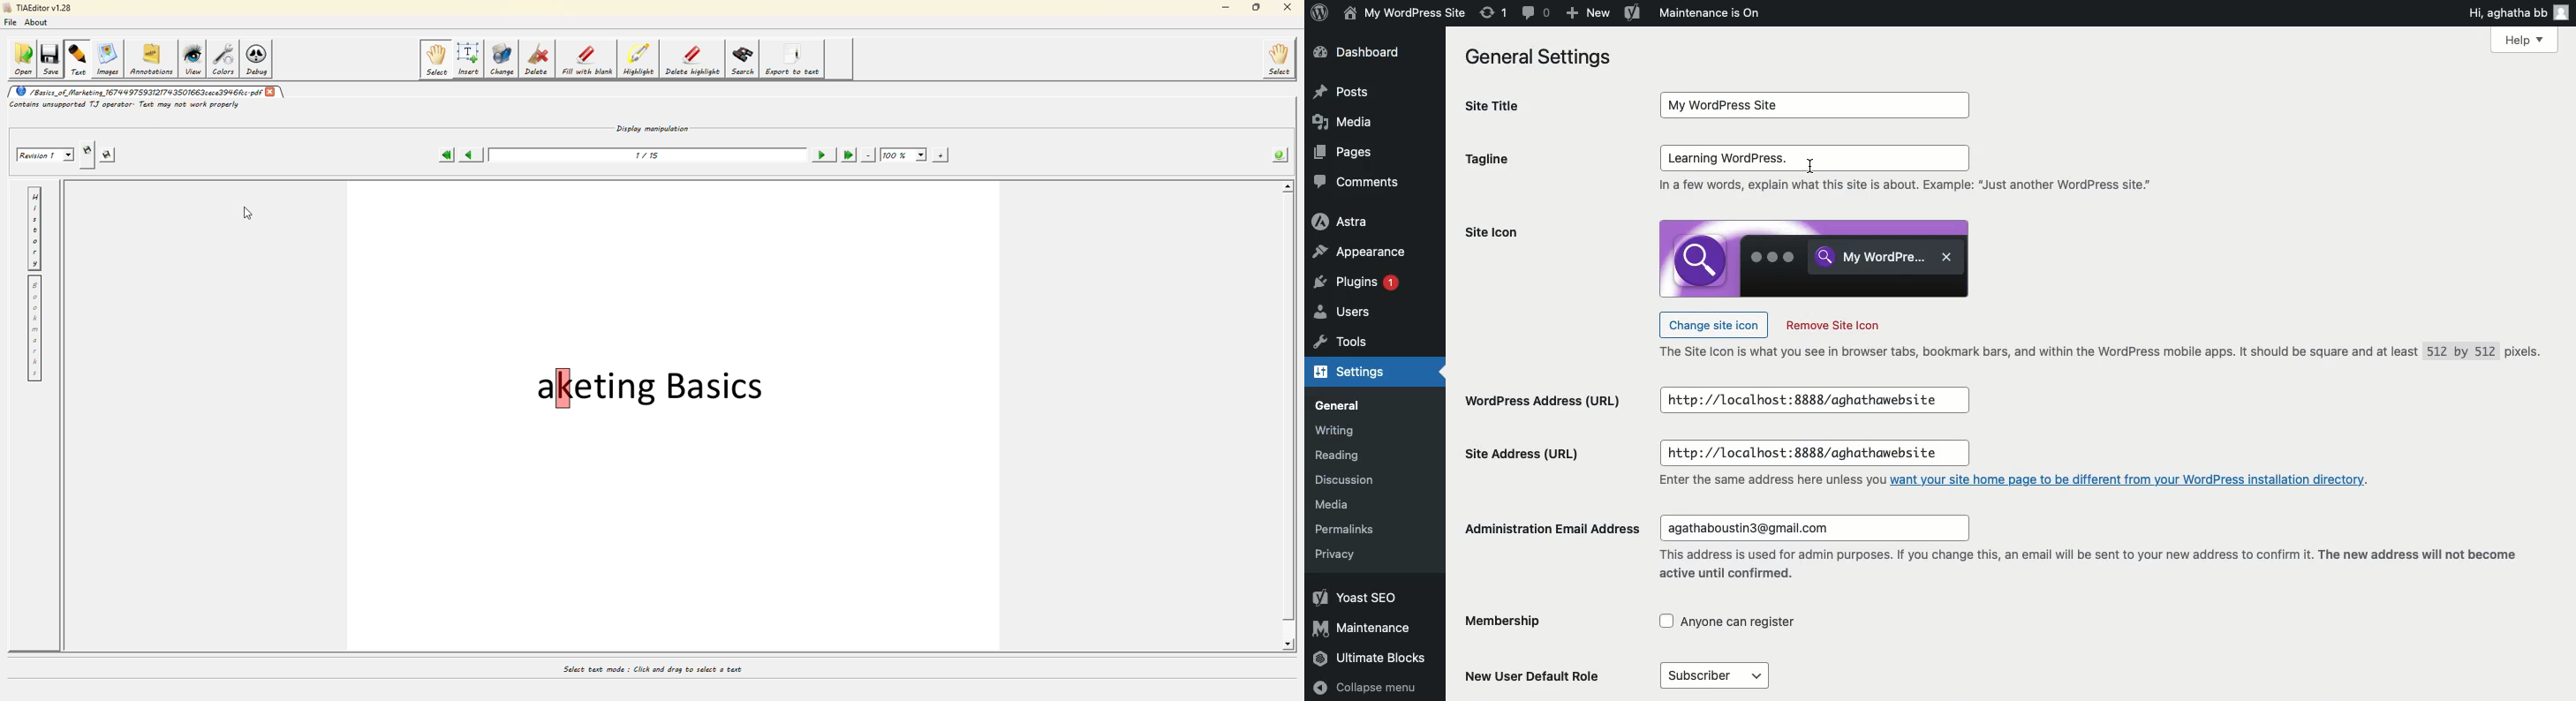  I want to click on Change, so click(1714, 325).